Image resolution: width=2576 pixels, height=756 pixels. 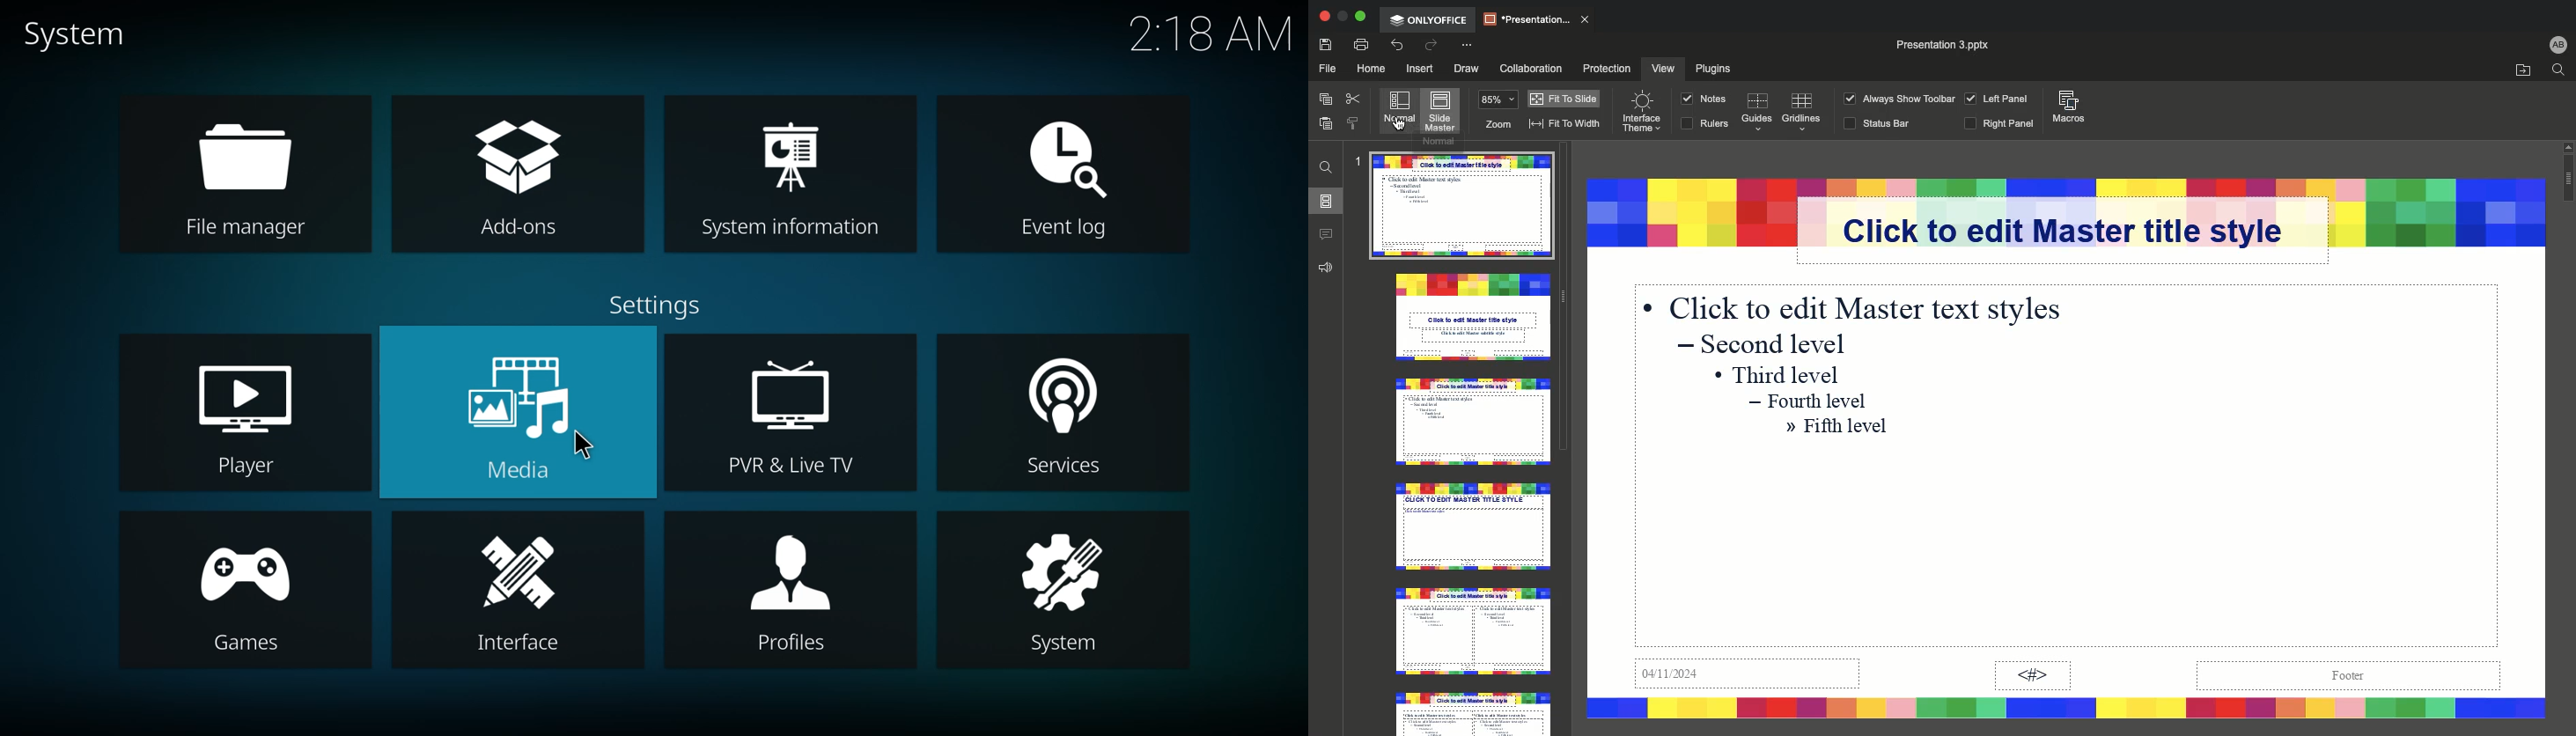 What do you see at coordinates (243, 173) in the screenshot?
I see `file manager` at bounding box center [243, 173].